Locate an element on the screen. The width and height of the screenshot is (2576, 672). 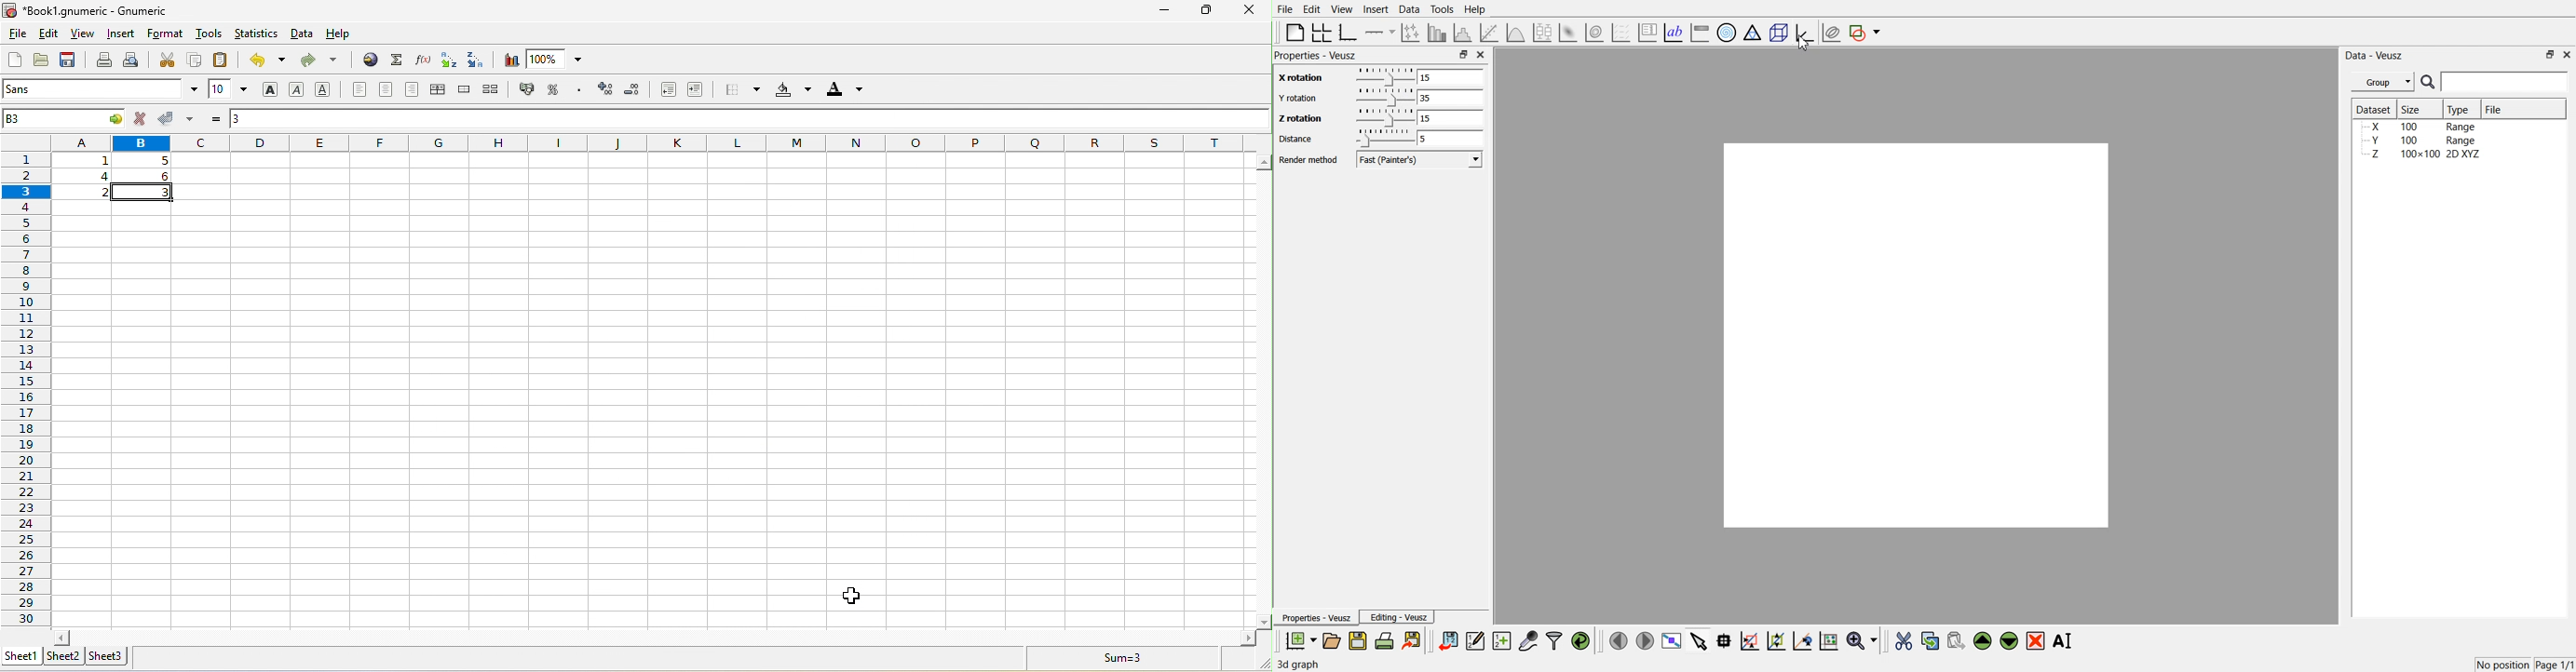
bold is located at coordinates (271, 89).